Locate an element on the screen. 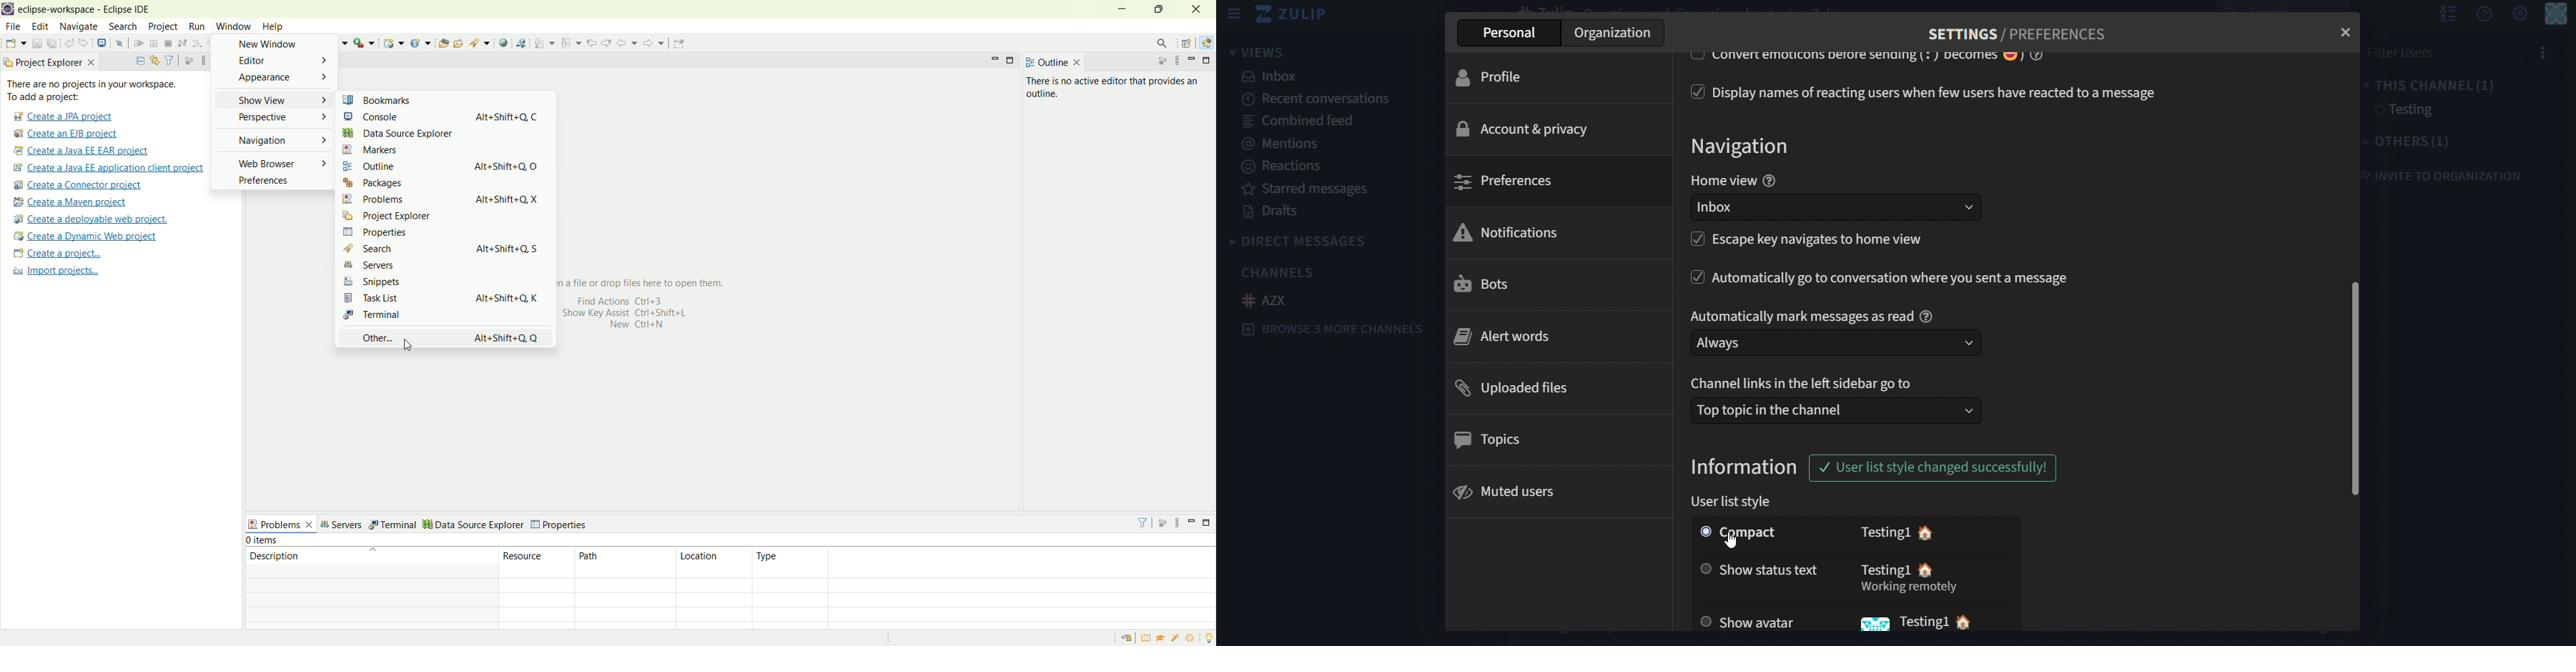 The height and width of the screenshot is (672, 2576). search is located at coordinates (124, 27).